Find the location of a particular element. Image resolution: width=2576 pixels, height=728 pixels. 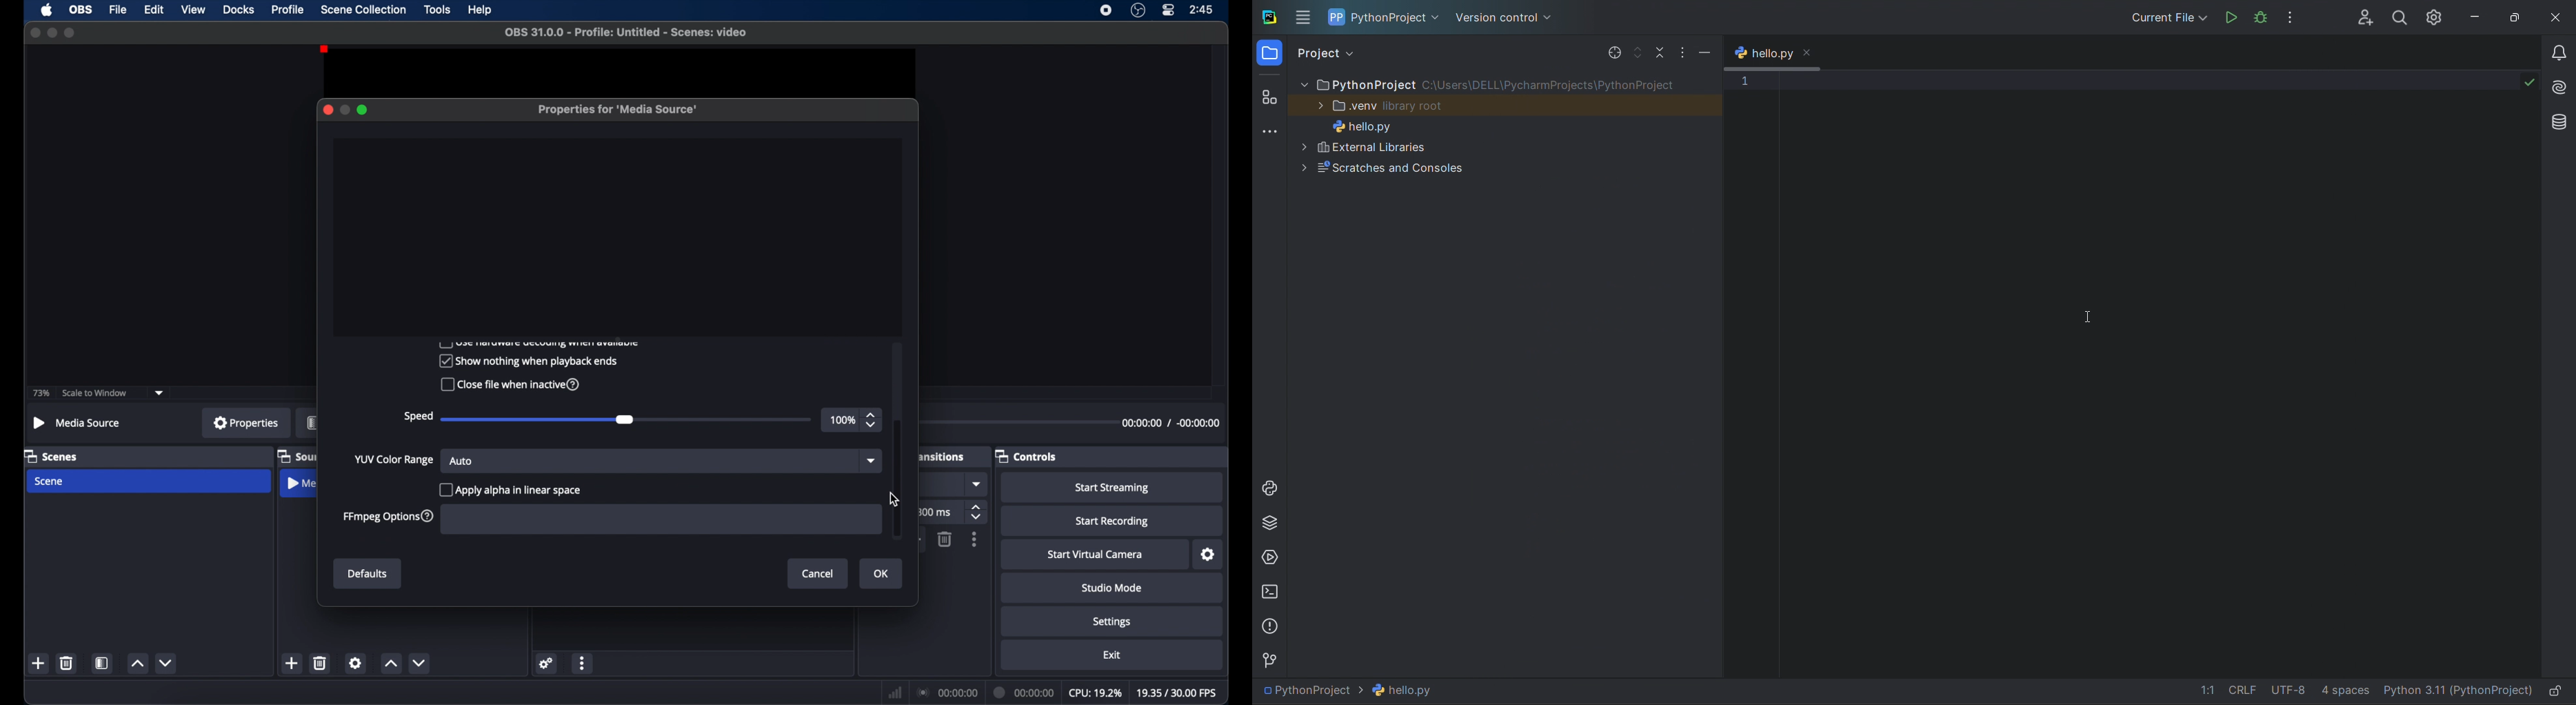

Scratches and Consoles is located at coordinates (1398, 173).